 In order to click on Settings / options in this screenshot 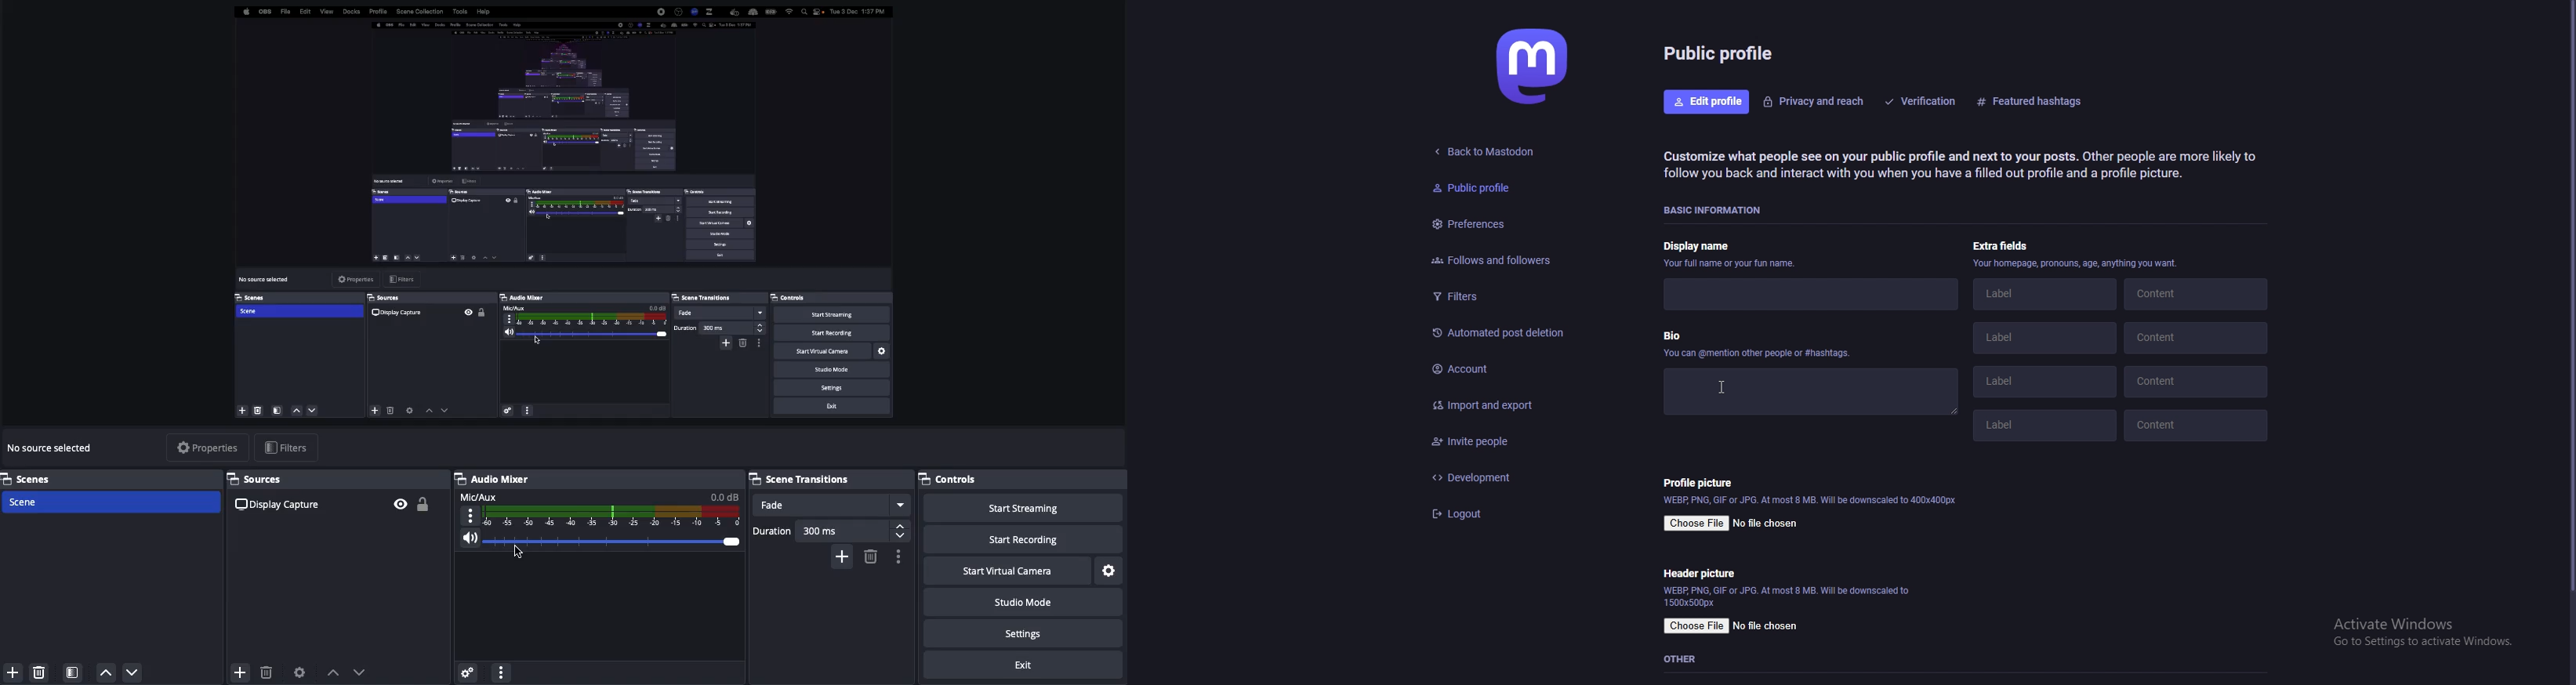, I will do `click(899, 557)`.